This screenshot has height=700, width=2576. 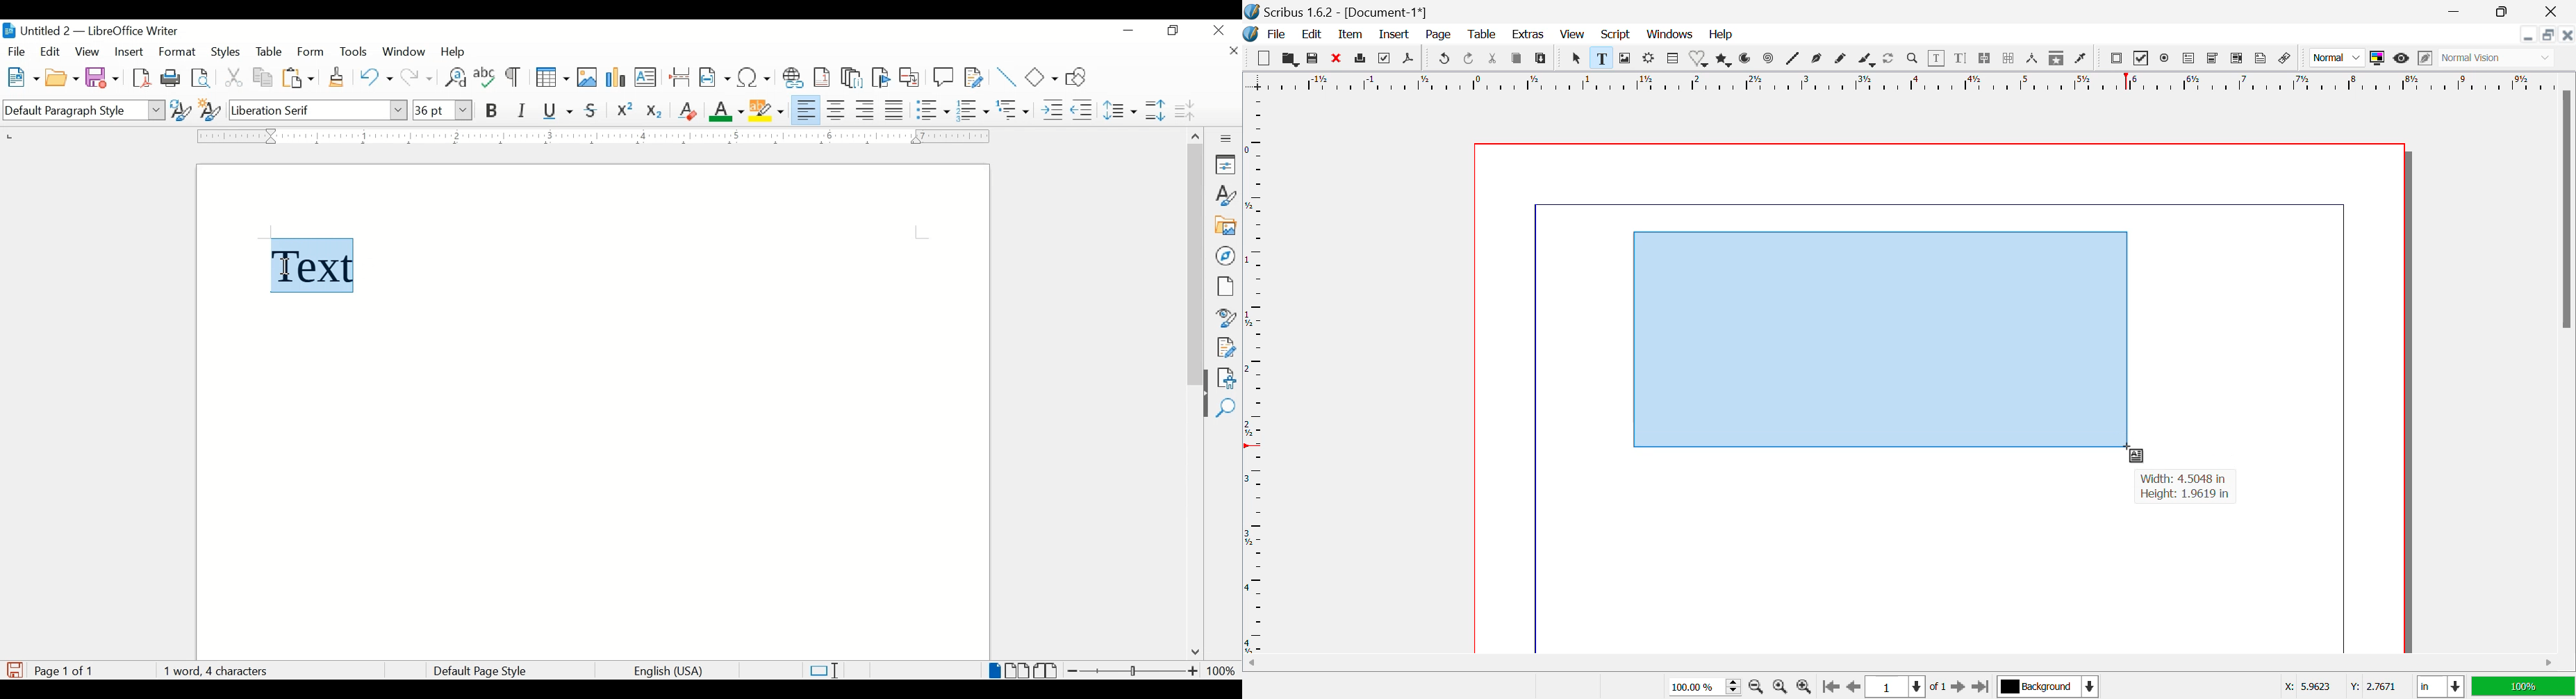 What do you see at coordinates (881, 78) in the screenshot?
I see `inser bookmark` at bounding box center [881, 78].